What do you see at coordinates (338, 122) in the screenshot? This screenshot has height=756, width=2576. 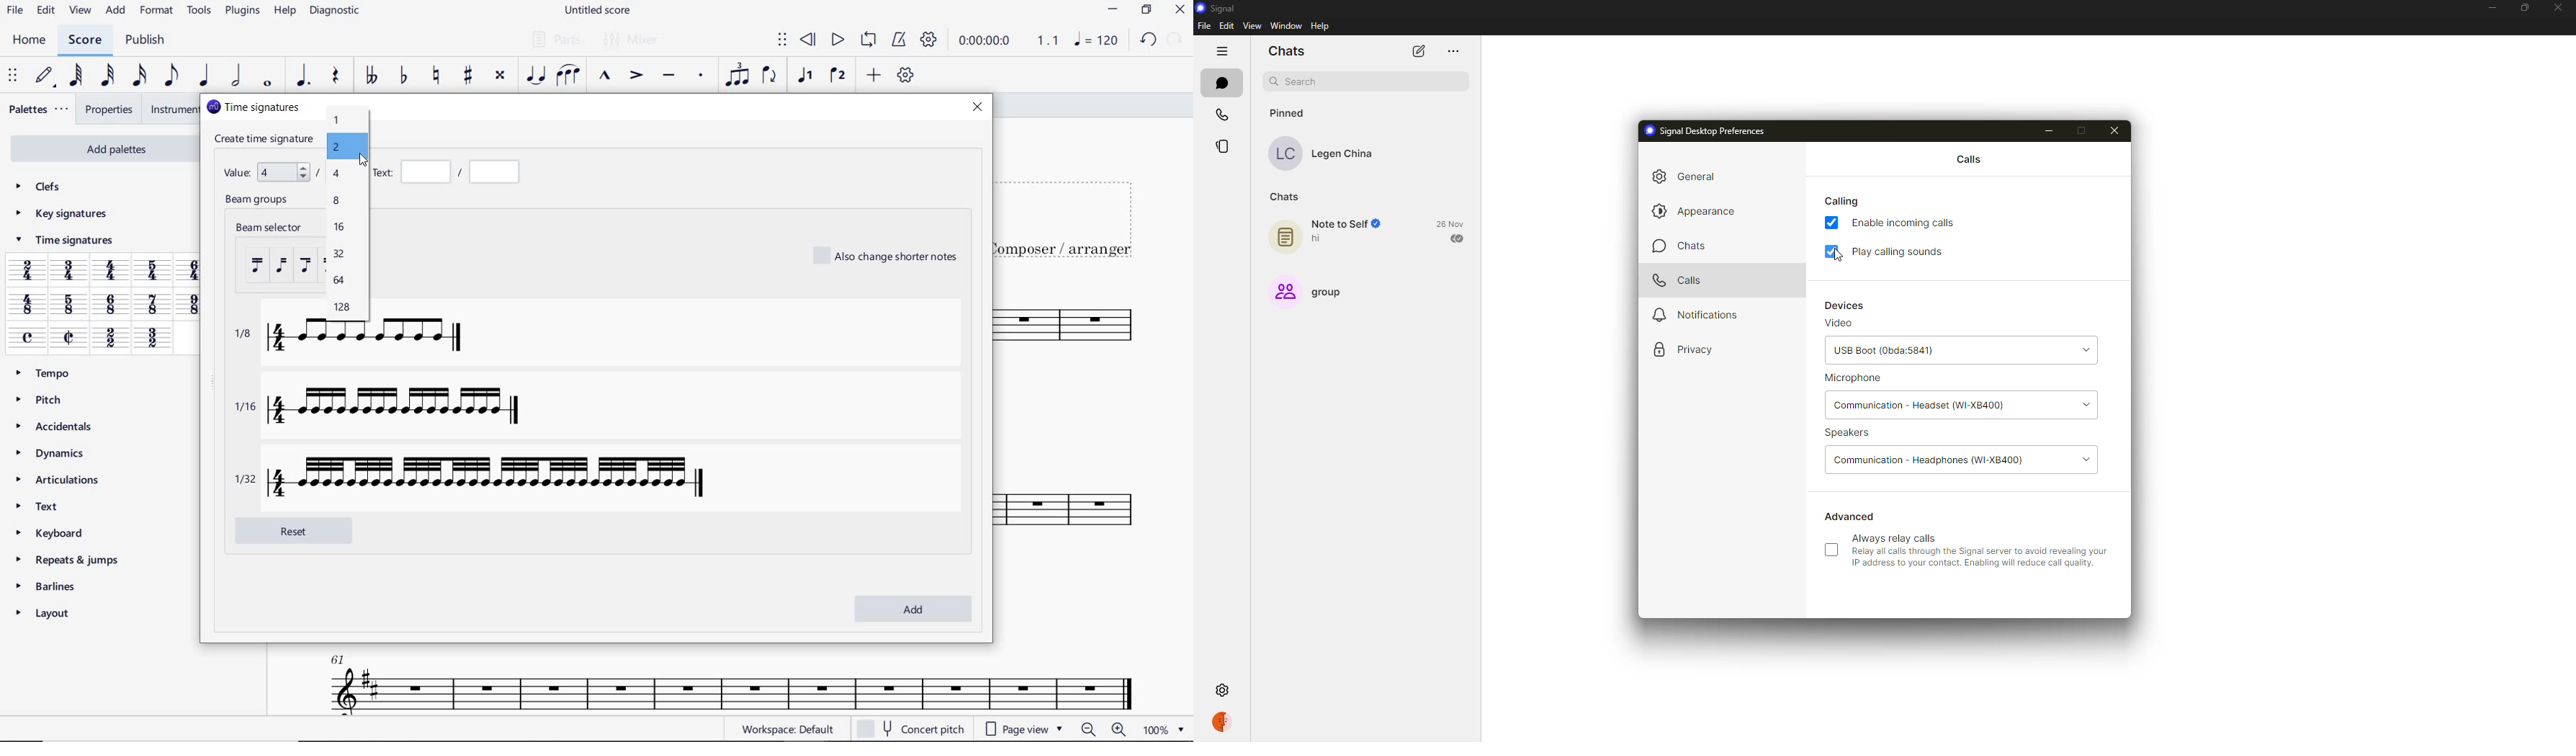 I see `1` at bounding box center [338, 122].